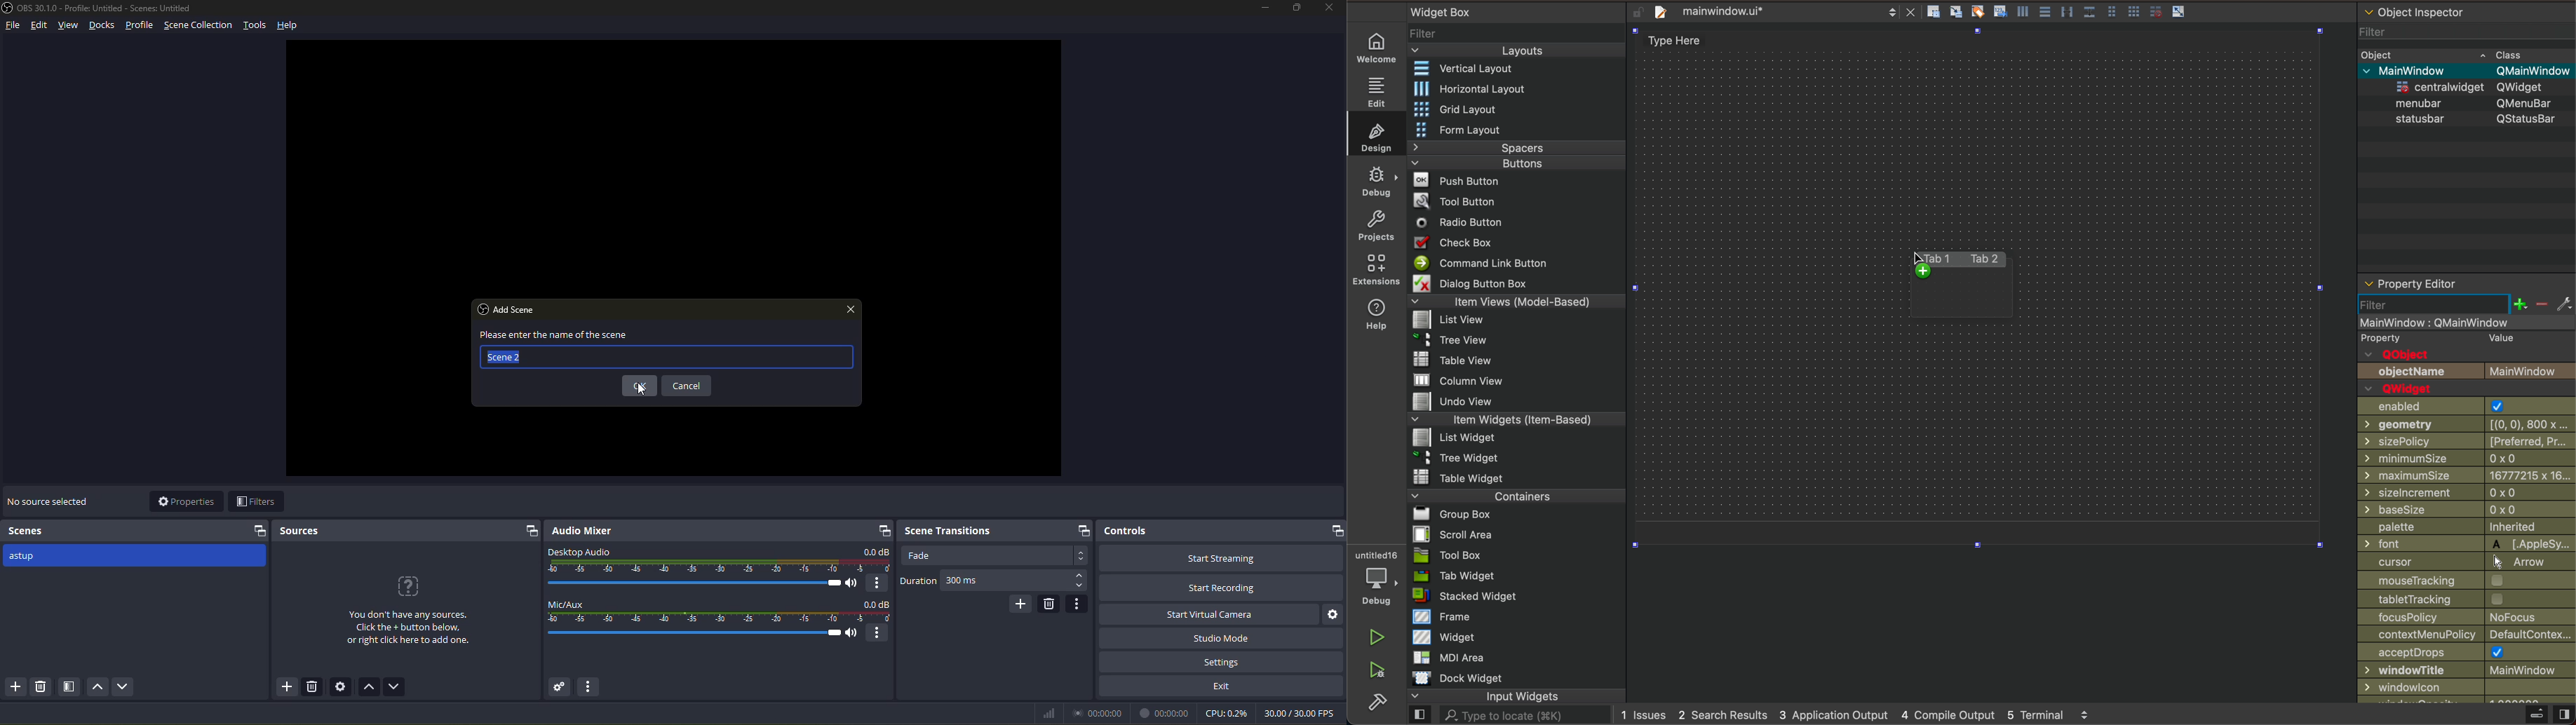 This screenshot has width=2576, height=728. Describe the element at coordinates (1297, 8) in the screenshot. I see `maximize` at that location.